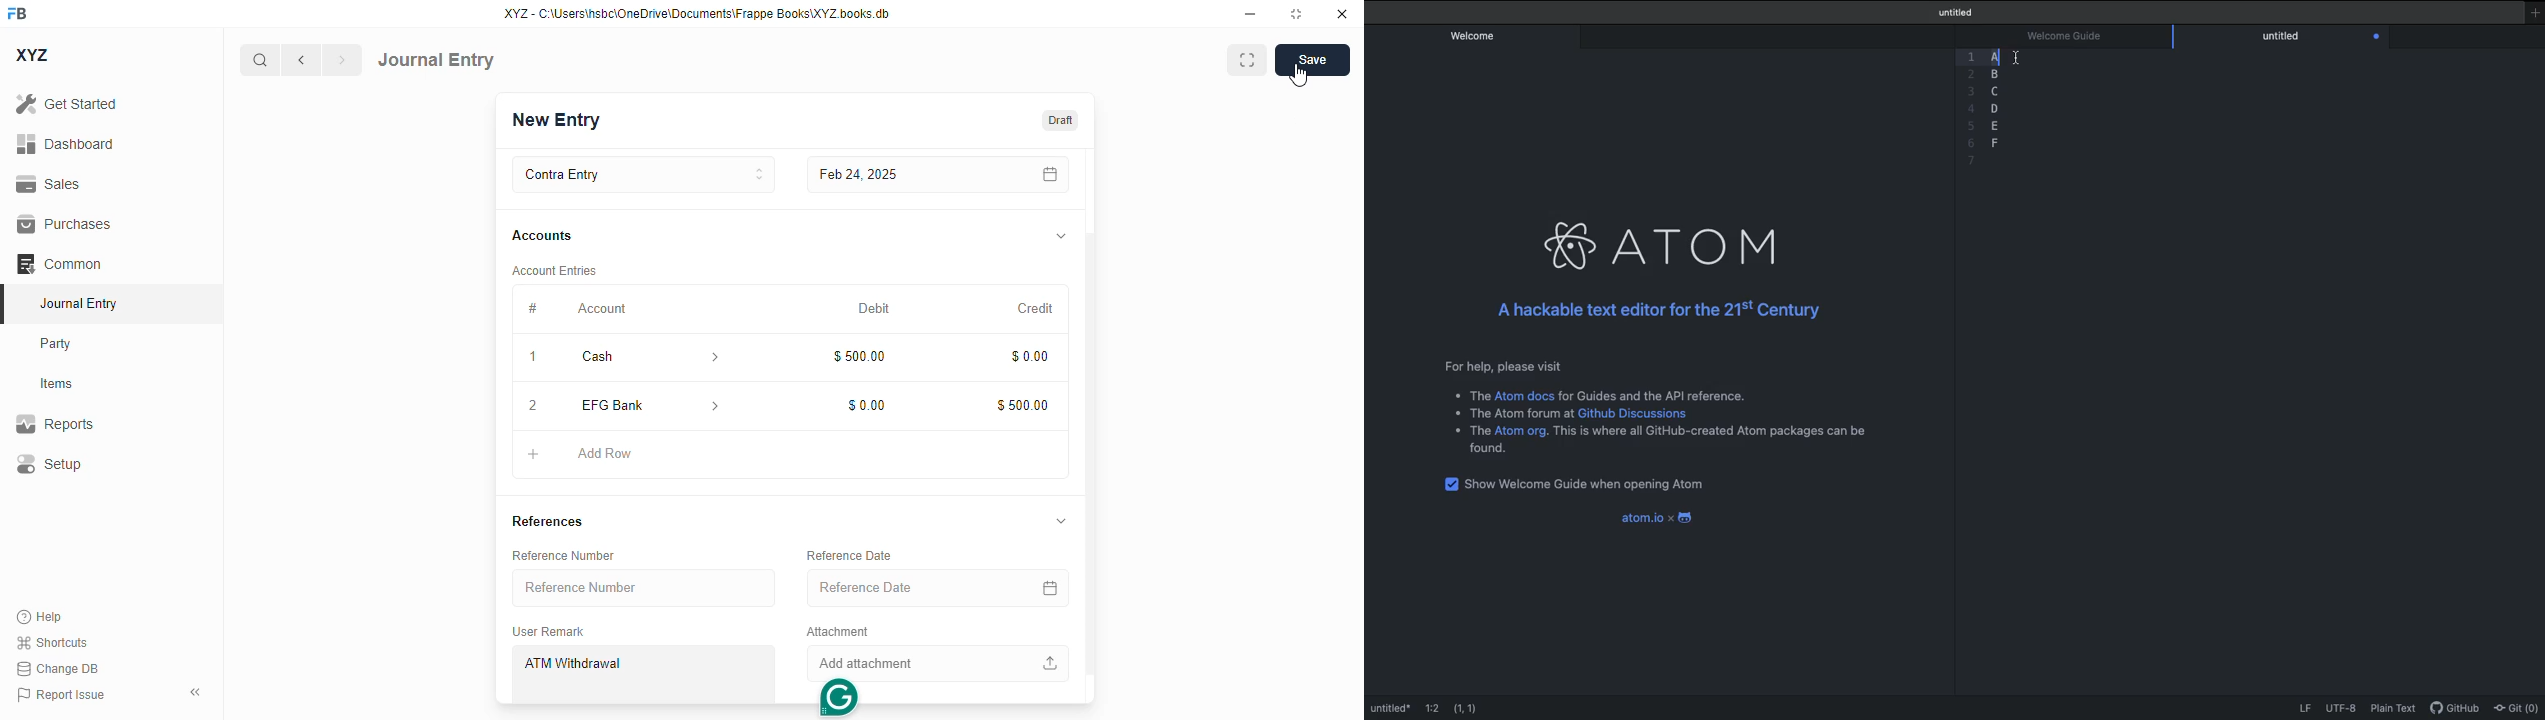  What do you see at coordinates (603, 454) in the screenshot?
I see `add row` at bounding box center [603, 454].